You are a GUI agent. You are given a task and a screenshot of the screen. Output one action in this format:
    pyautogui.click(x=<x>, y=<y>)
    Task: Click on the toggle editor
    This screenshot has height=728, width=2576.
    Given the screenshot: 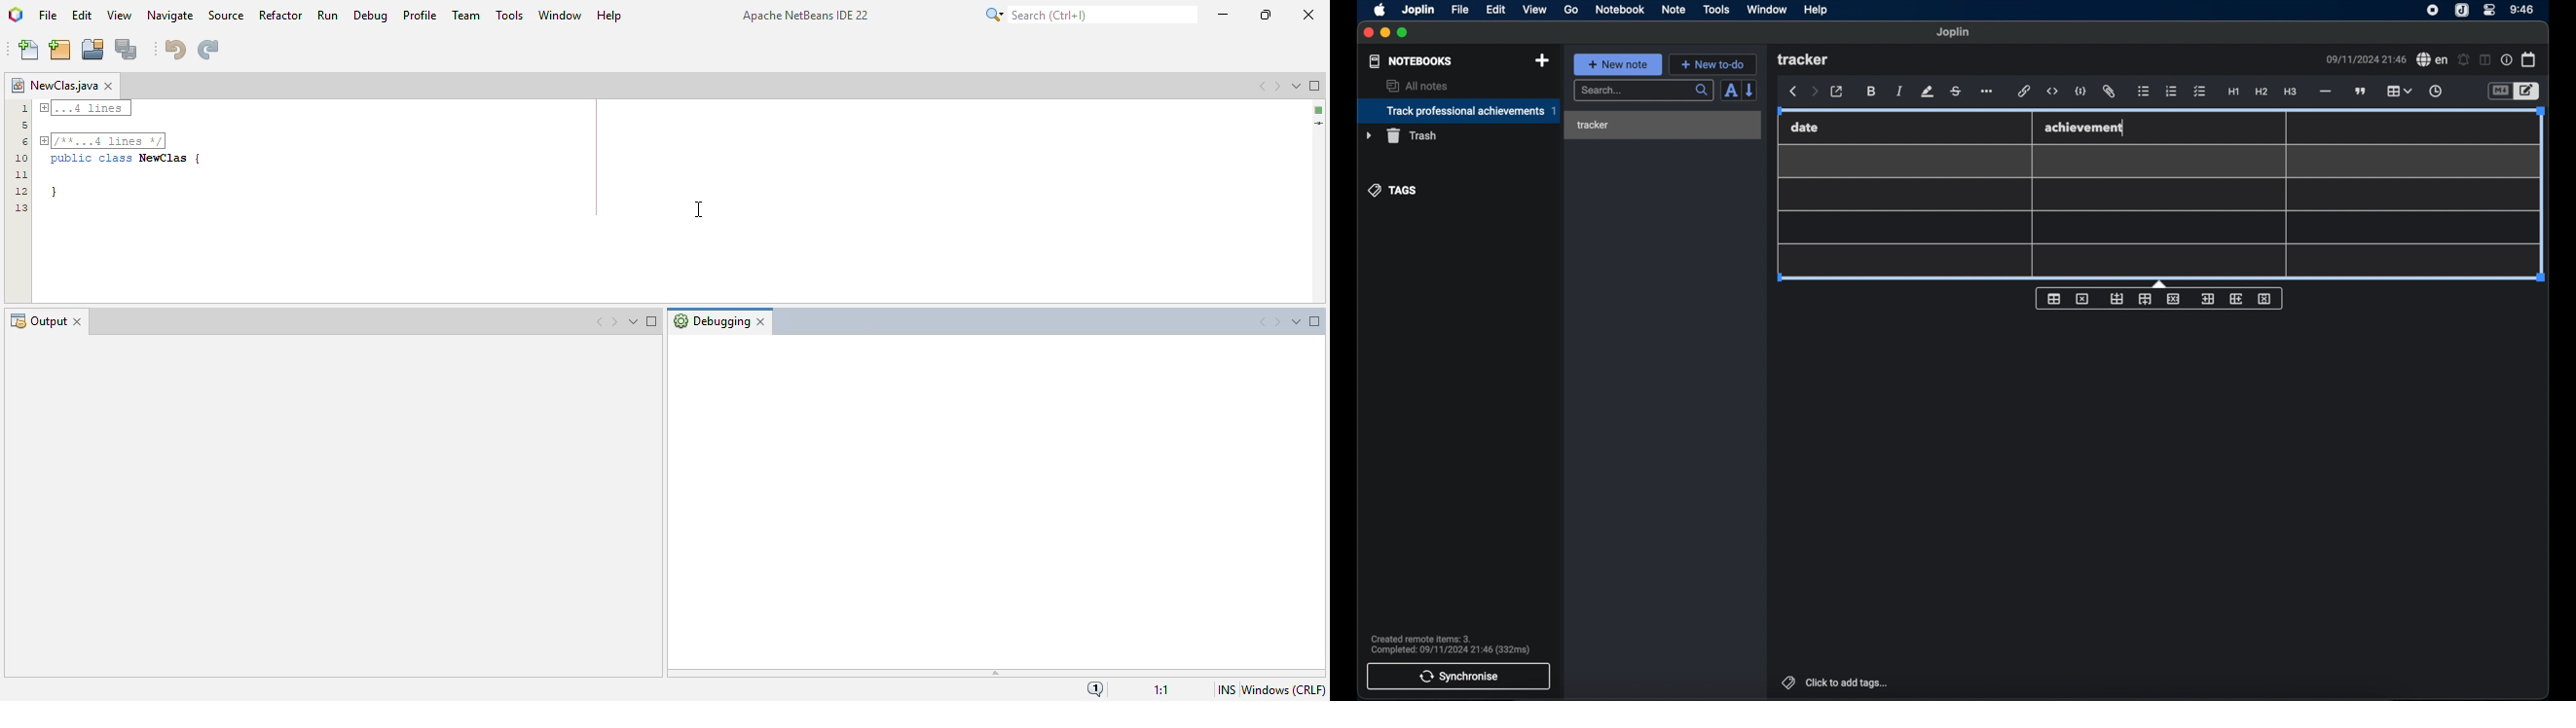 What is the action you would take?
    pyautogui.click(x=2499, y=91)
    